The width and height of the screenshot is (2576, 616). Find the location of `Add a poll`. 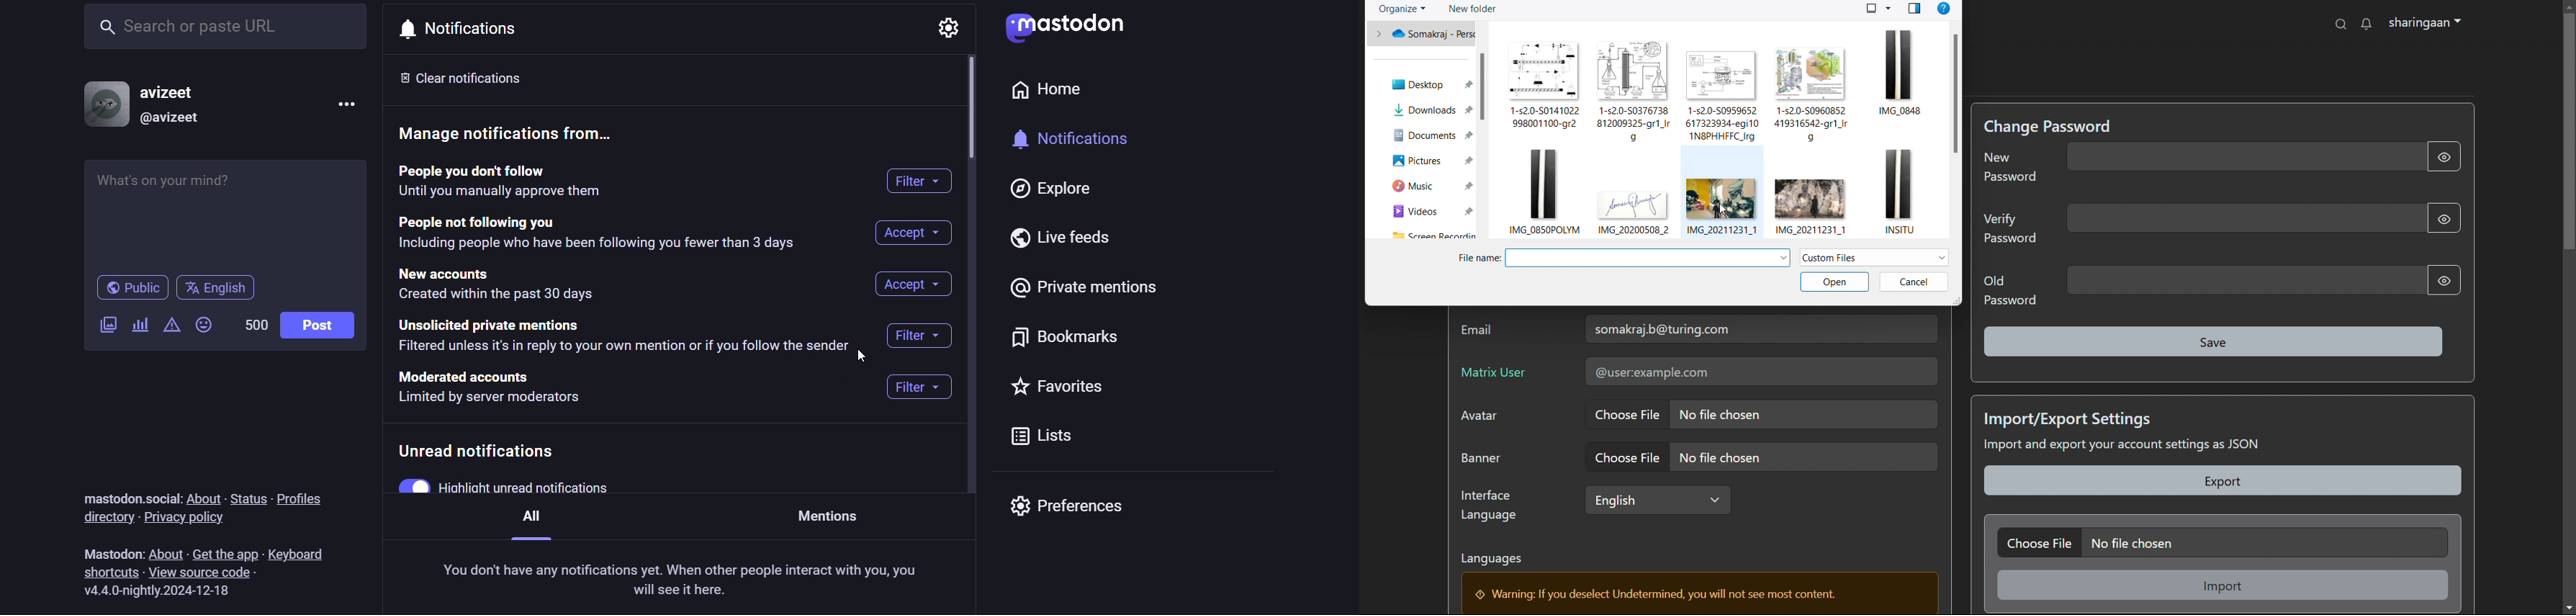

Add a poll is located at coordinates (136, 325).